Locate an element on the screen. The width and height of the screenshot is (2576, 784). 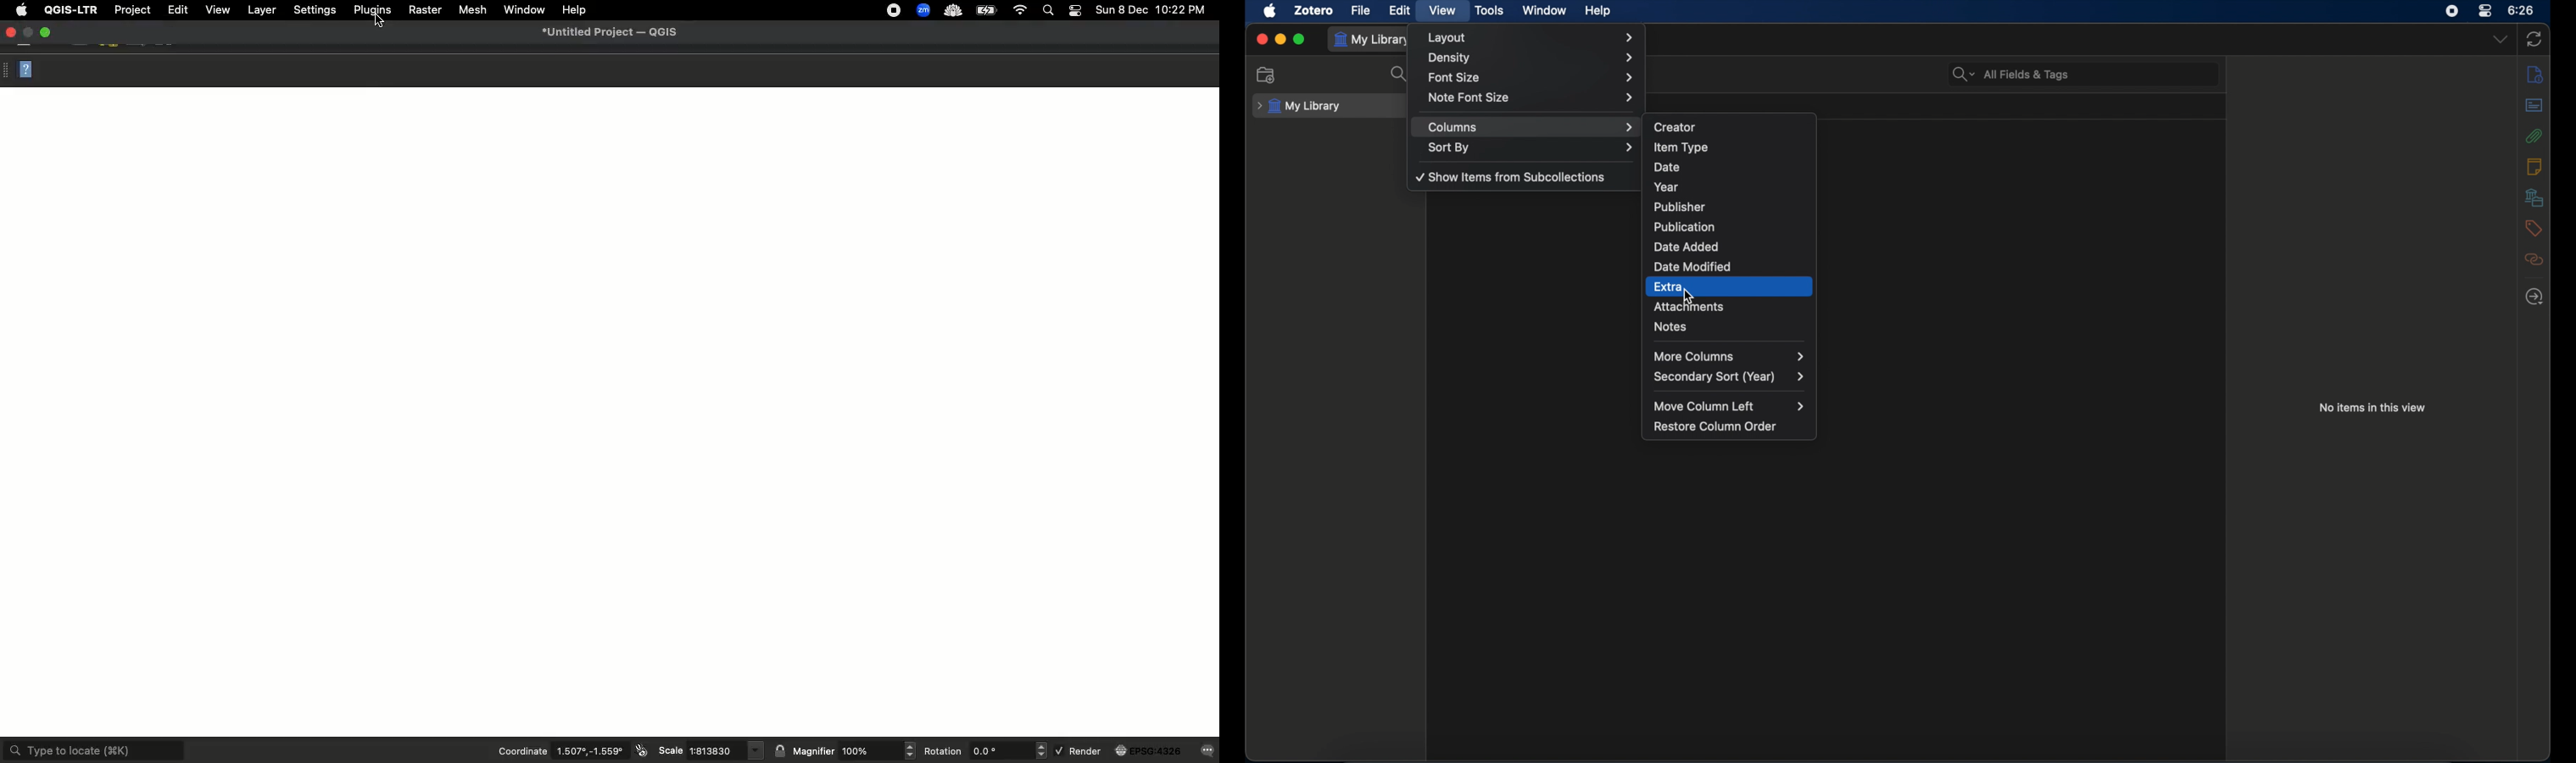
date modified is located at coordinates (1731, 266).